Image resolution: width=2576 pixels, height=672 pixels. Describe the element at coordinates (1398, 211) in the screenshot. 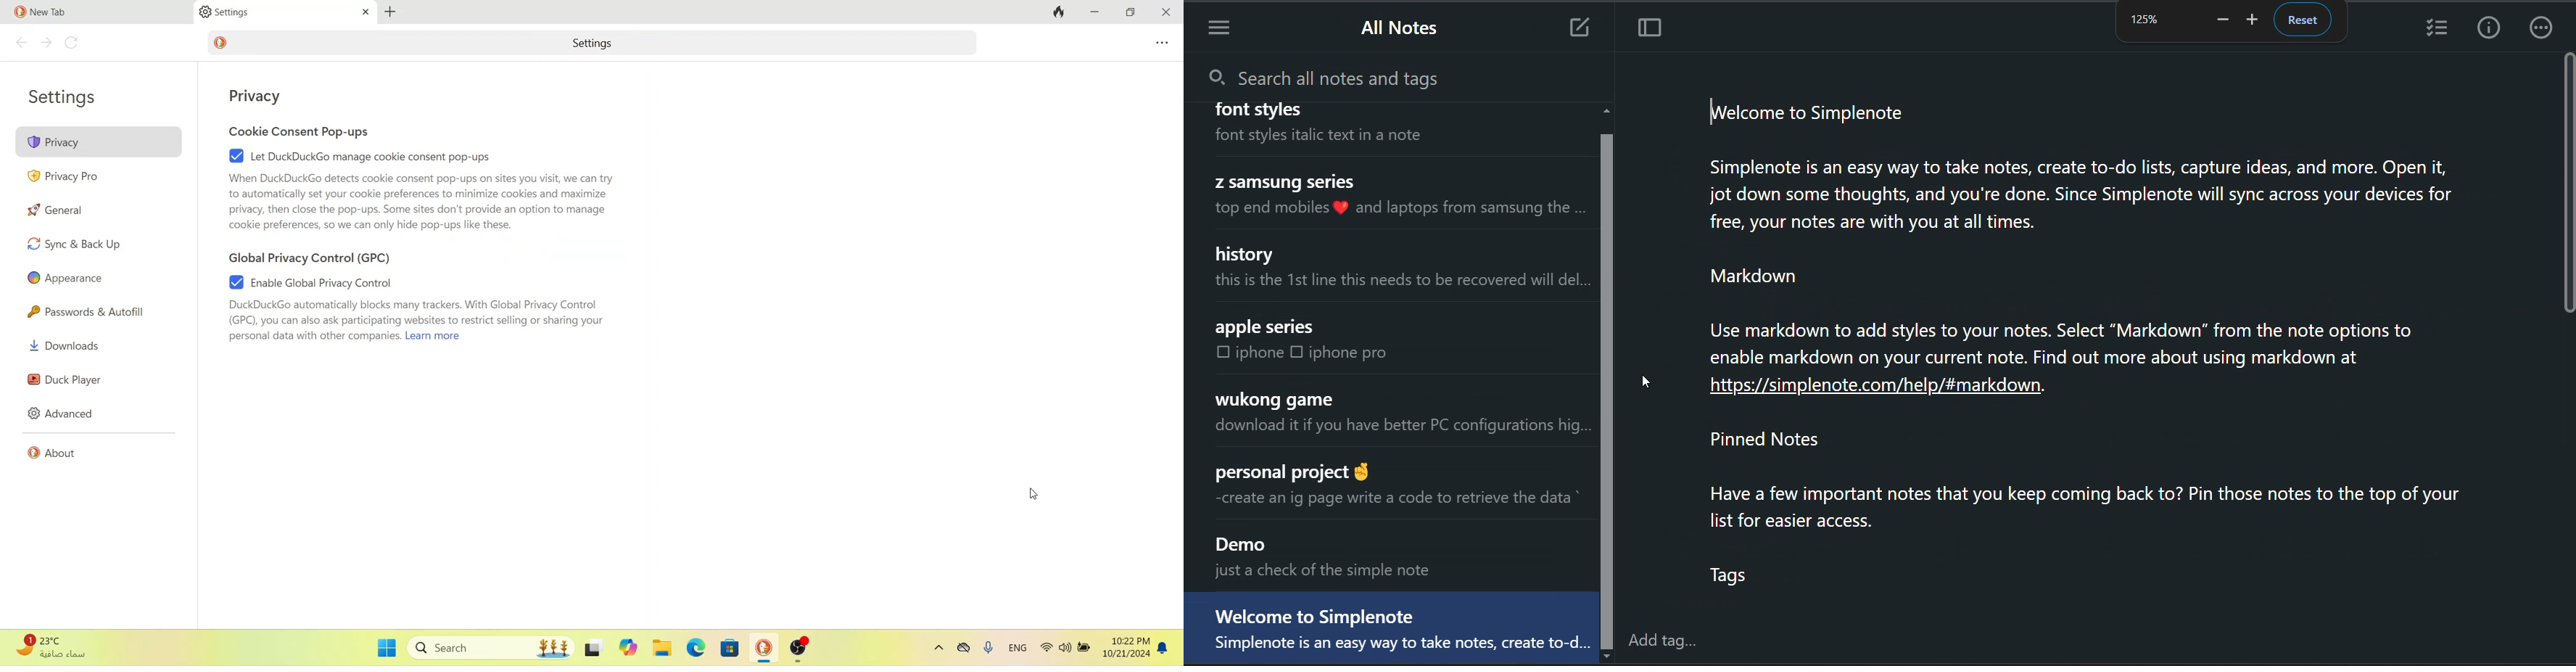

I see `top end mobiles ® and laptops from samsung the .` at that location.